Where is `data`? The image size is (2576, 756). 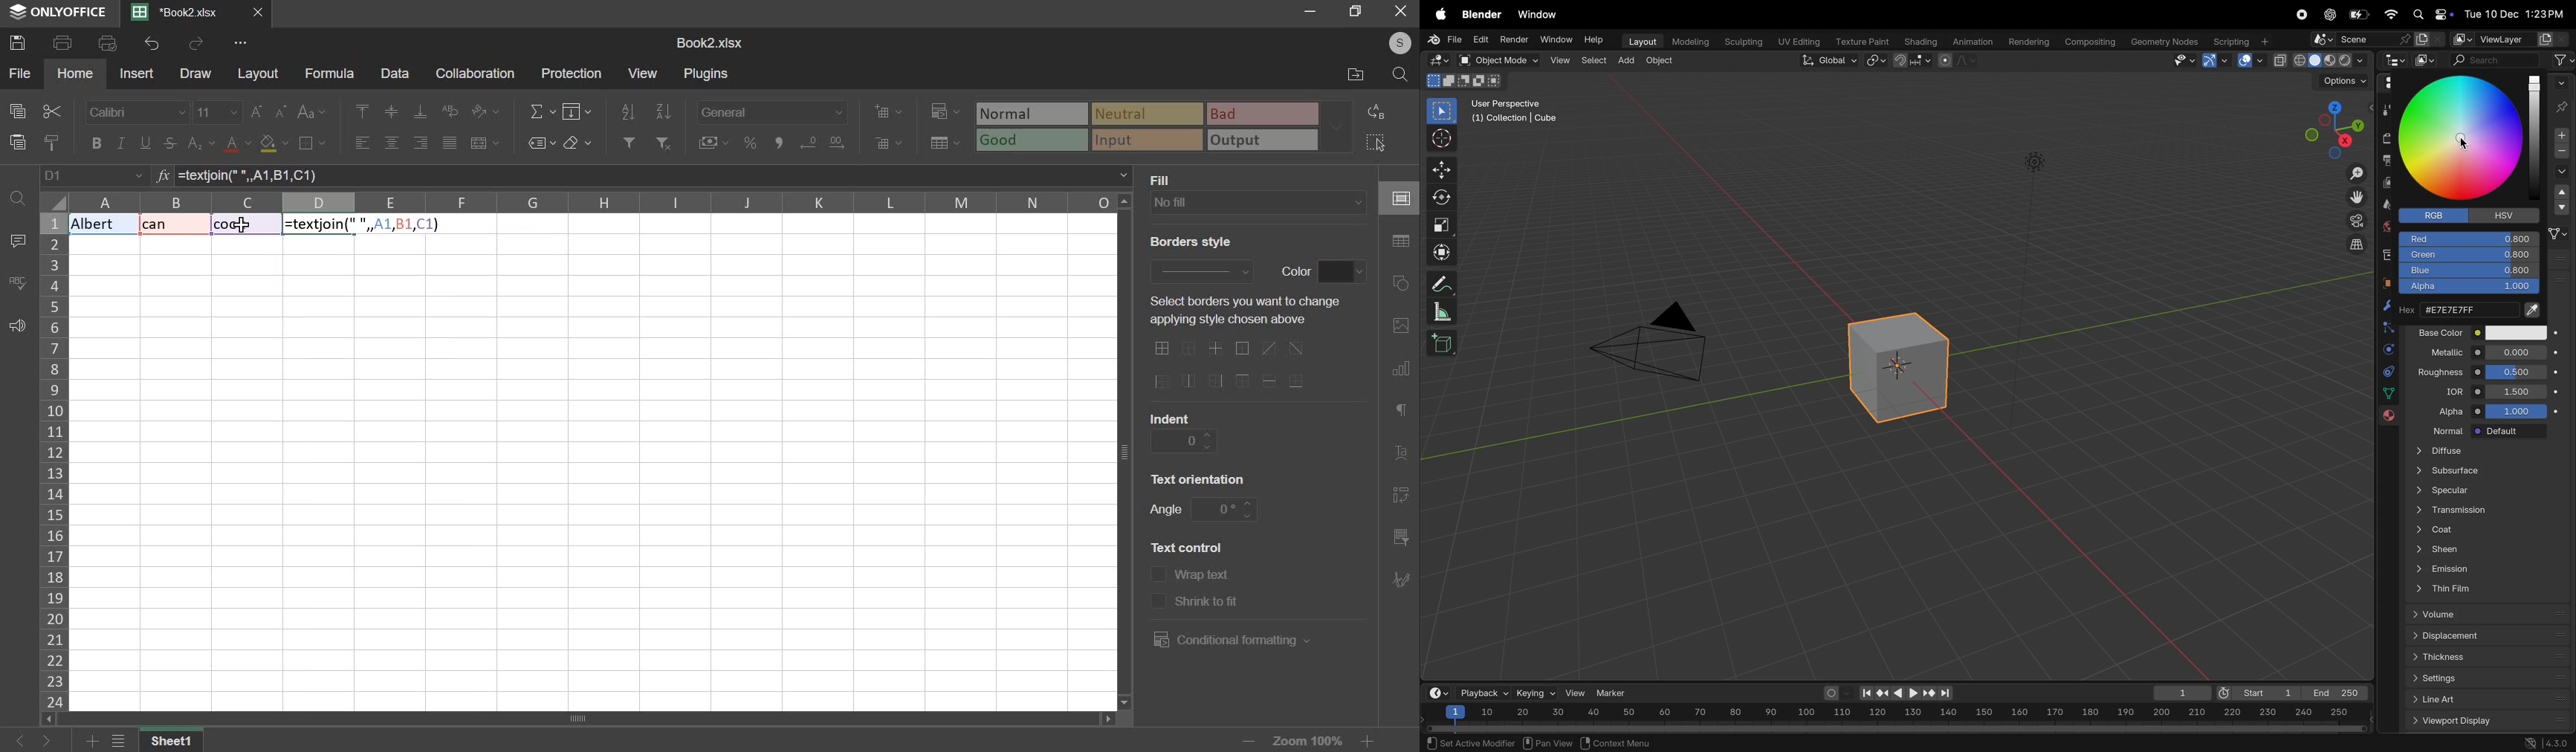
data is located at coordinates (395, 74).